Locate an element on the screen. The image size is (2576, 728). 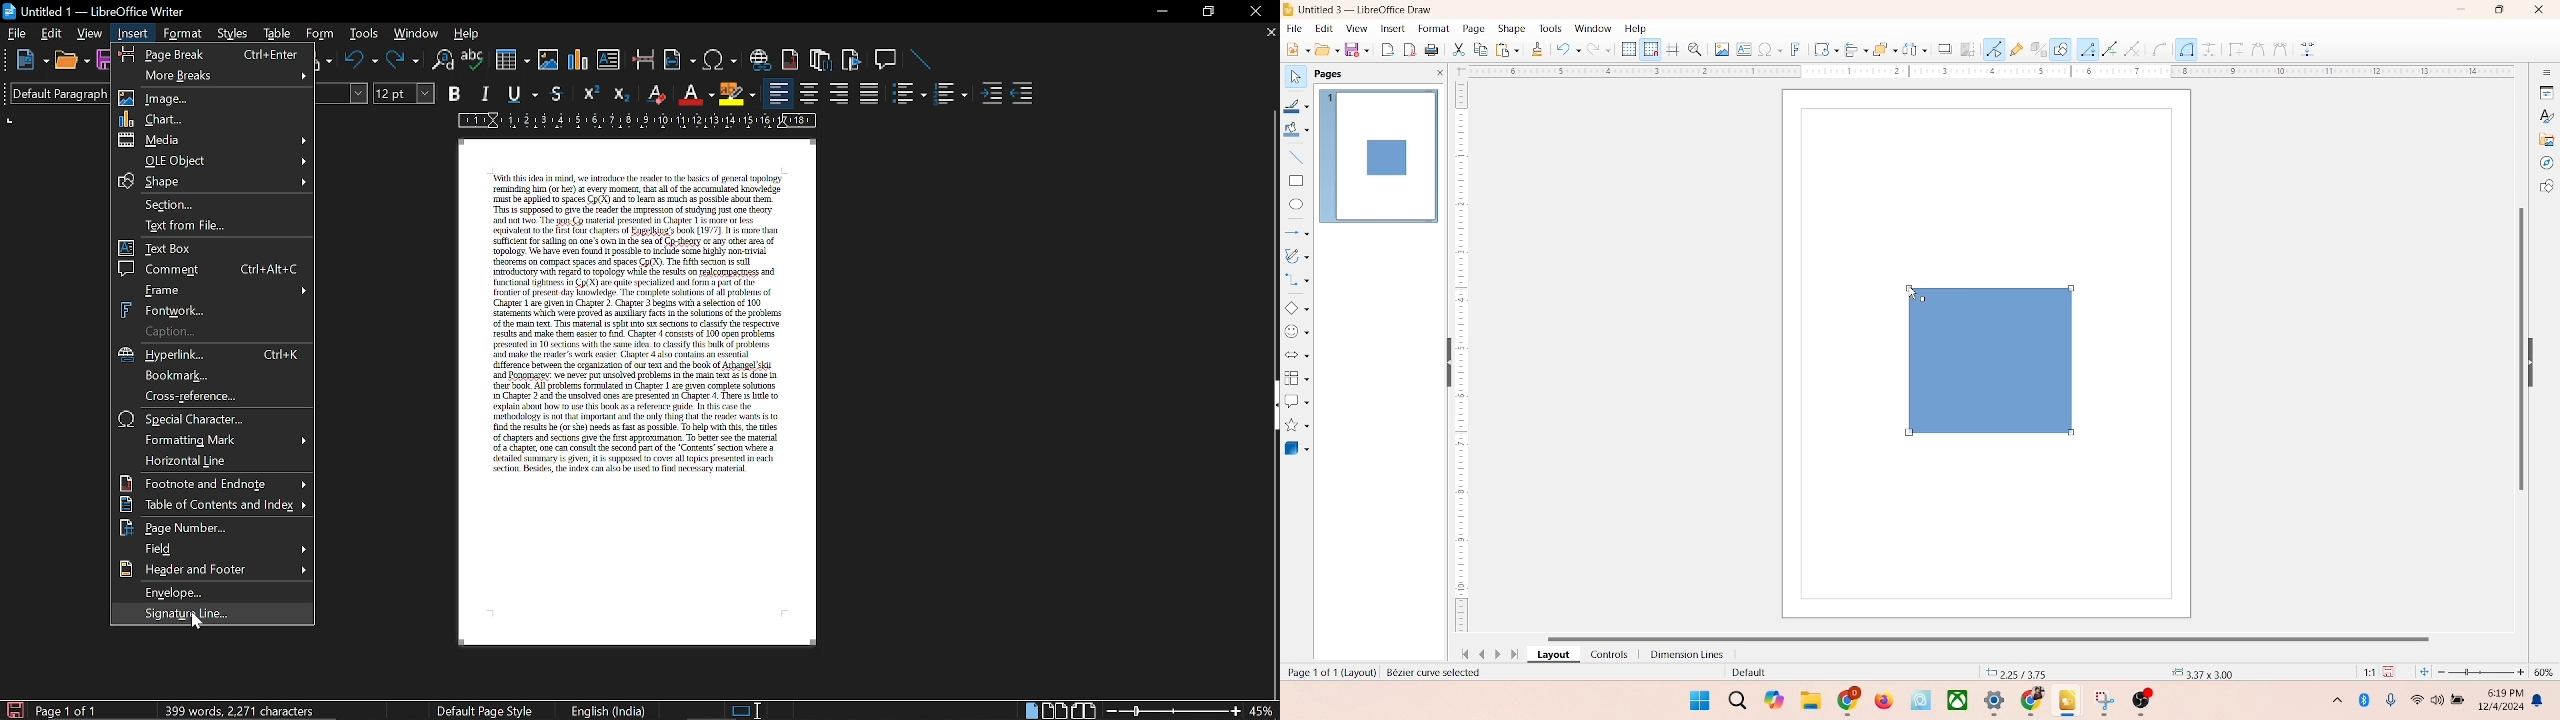
page 1 is located at coordinates (1379, 155).